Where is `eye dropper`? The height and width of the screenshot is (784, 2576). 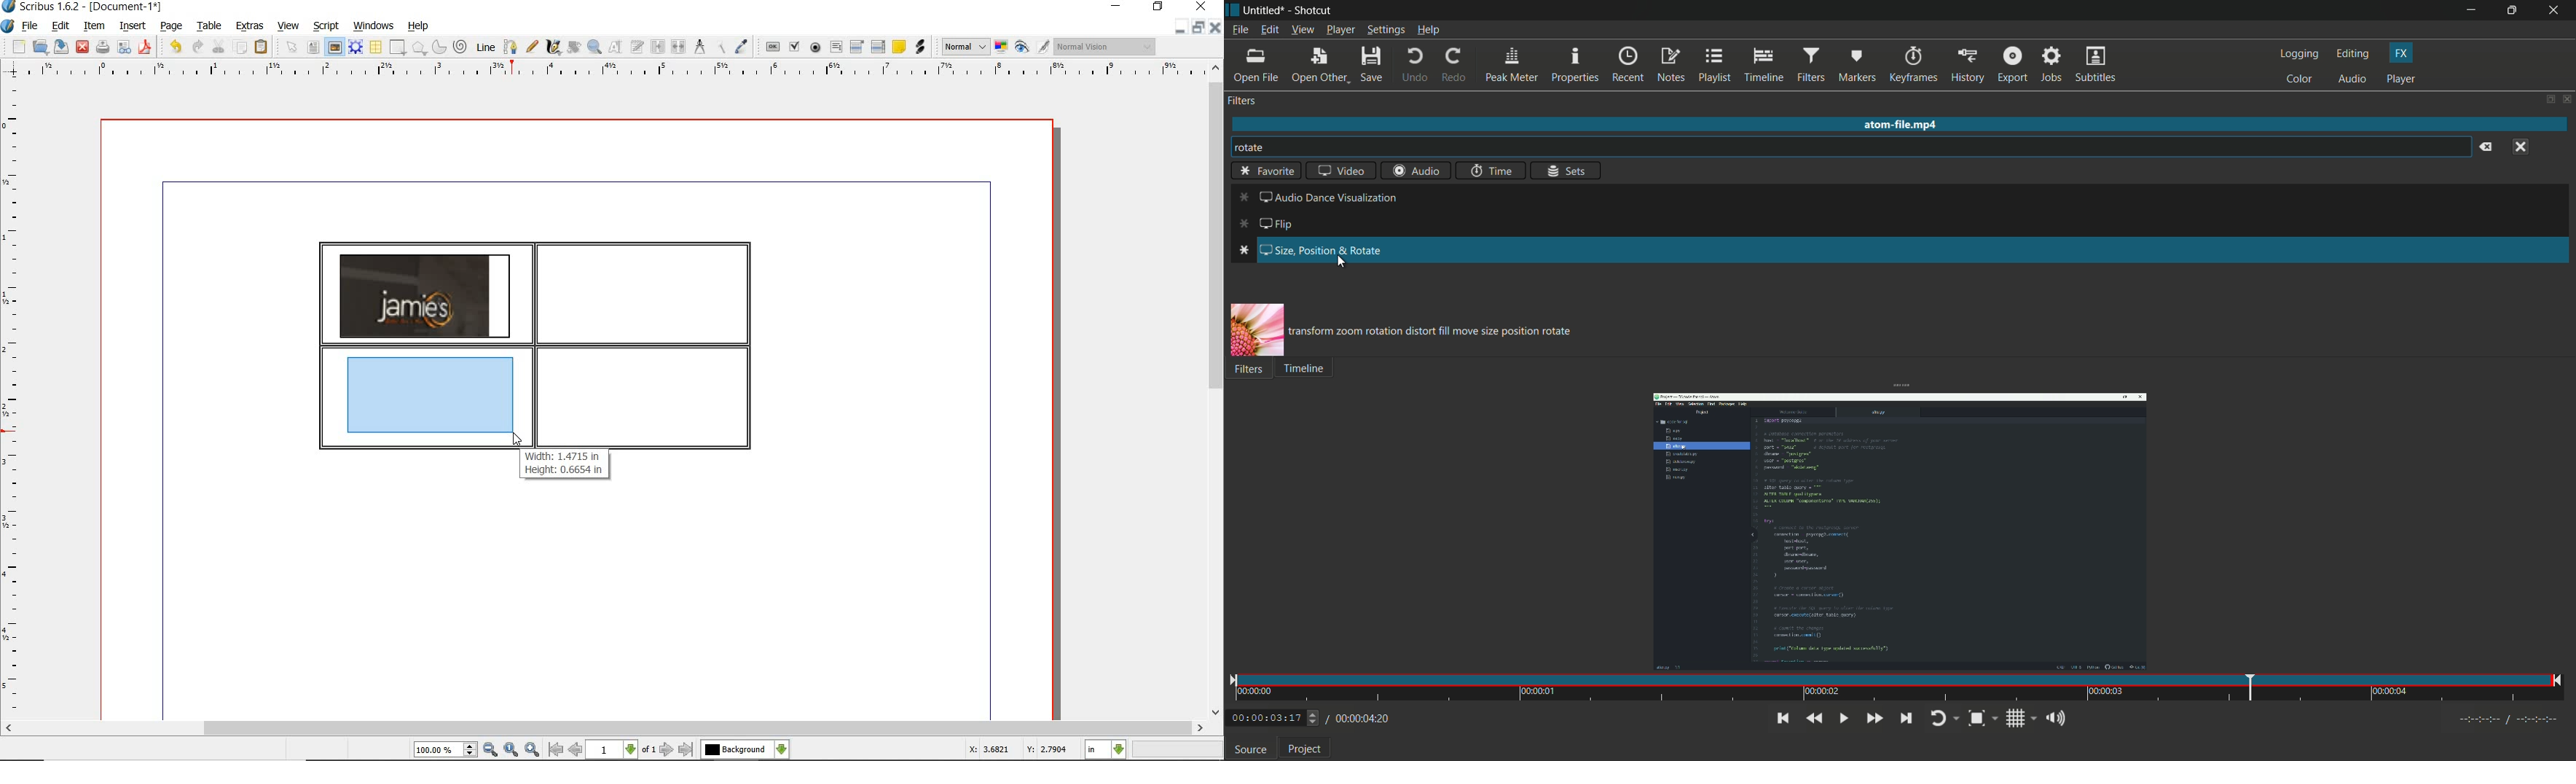
eye dropper is located at coordinates (742, 47).